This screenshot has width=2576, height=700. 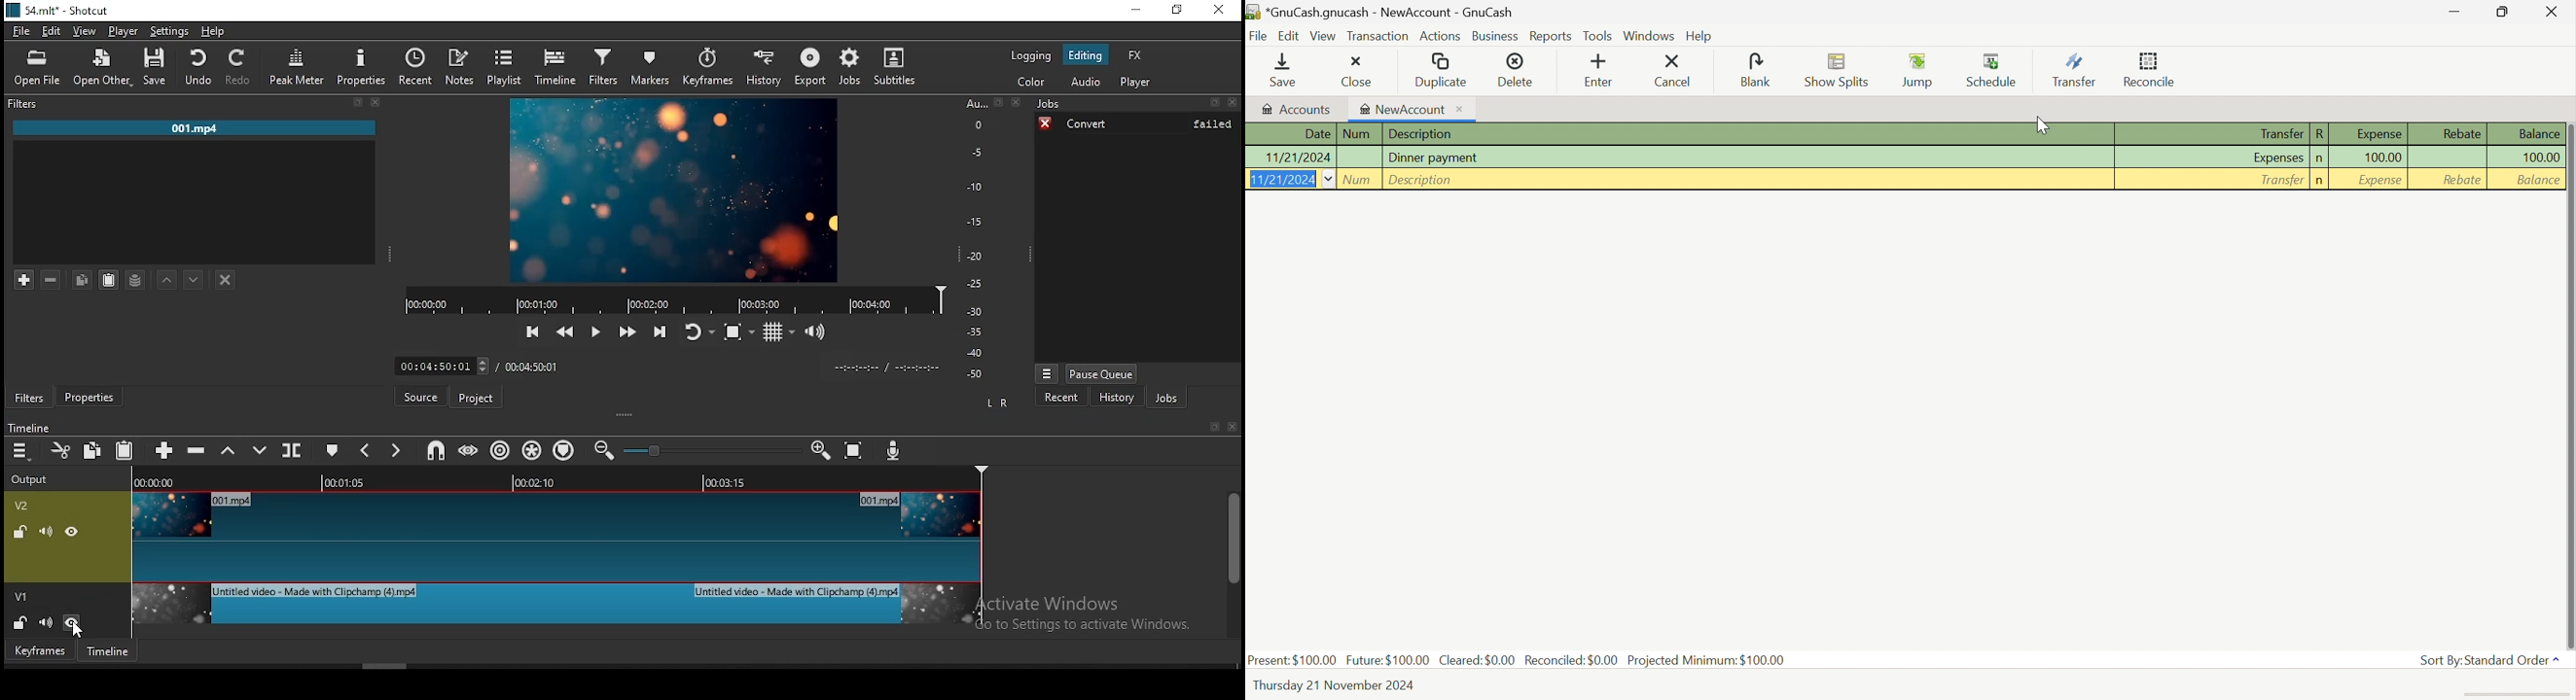 I want to click on FITER, so click(x=196, y=103).